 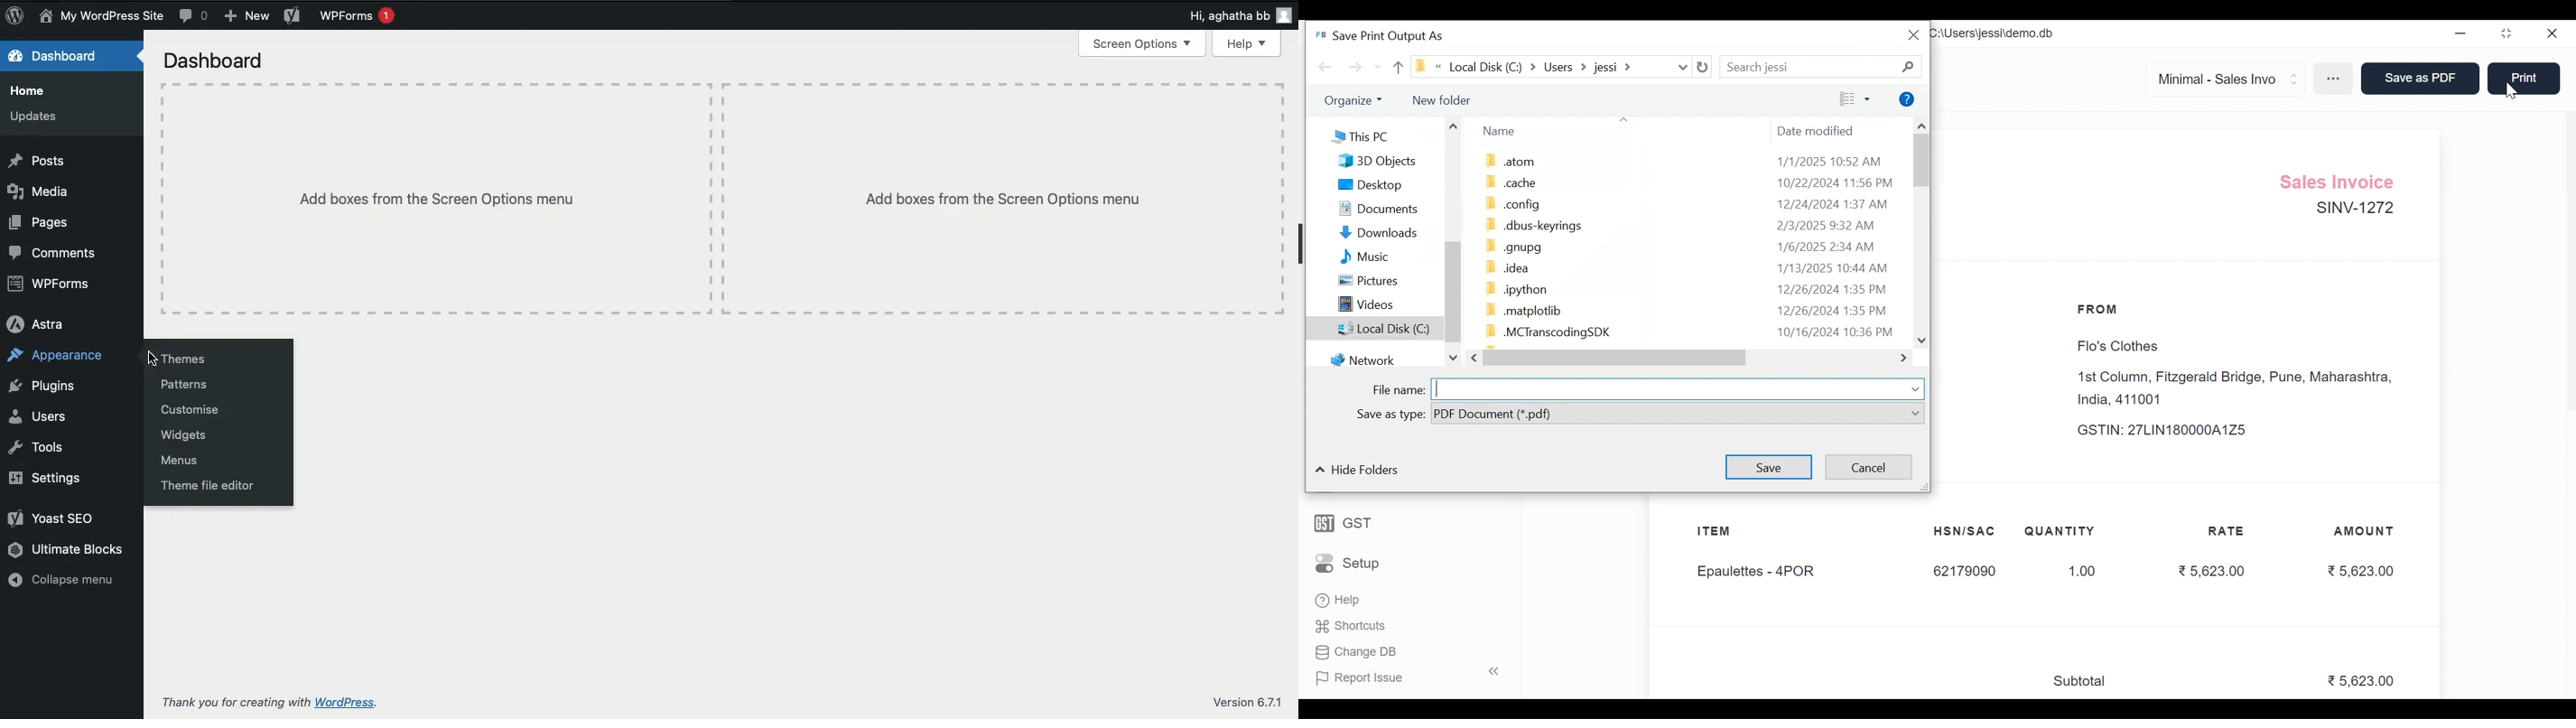 What do you see at coordinates (1364, 360) in the screenshot?
I see `Network` at bounding box center [1364, 360].